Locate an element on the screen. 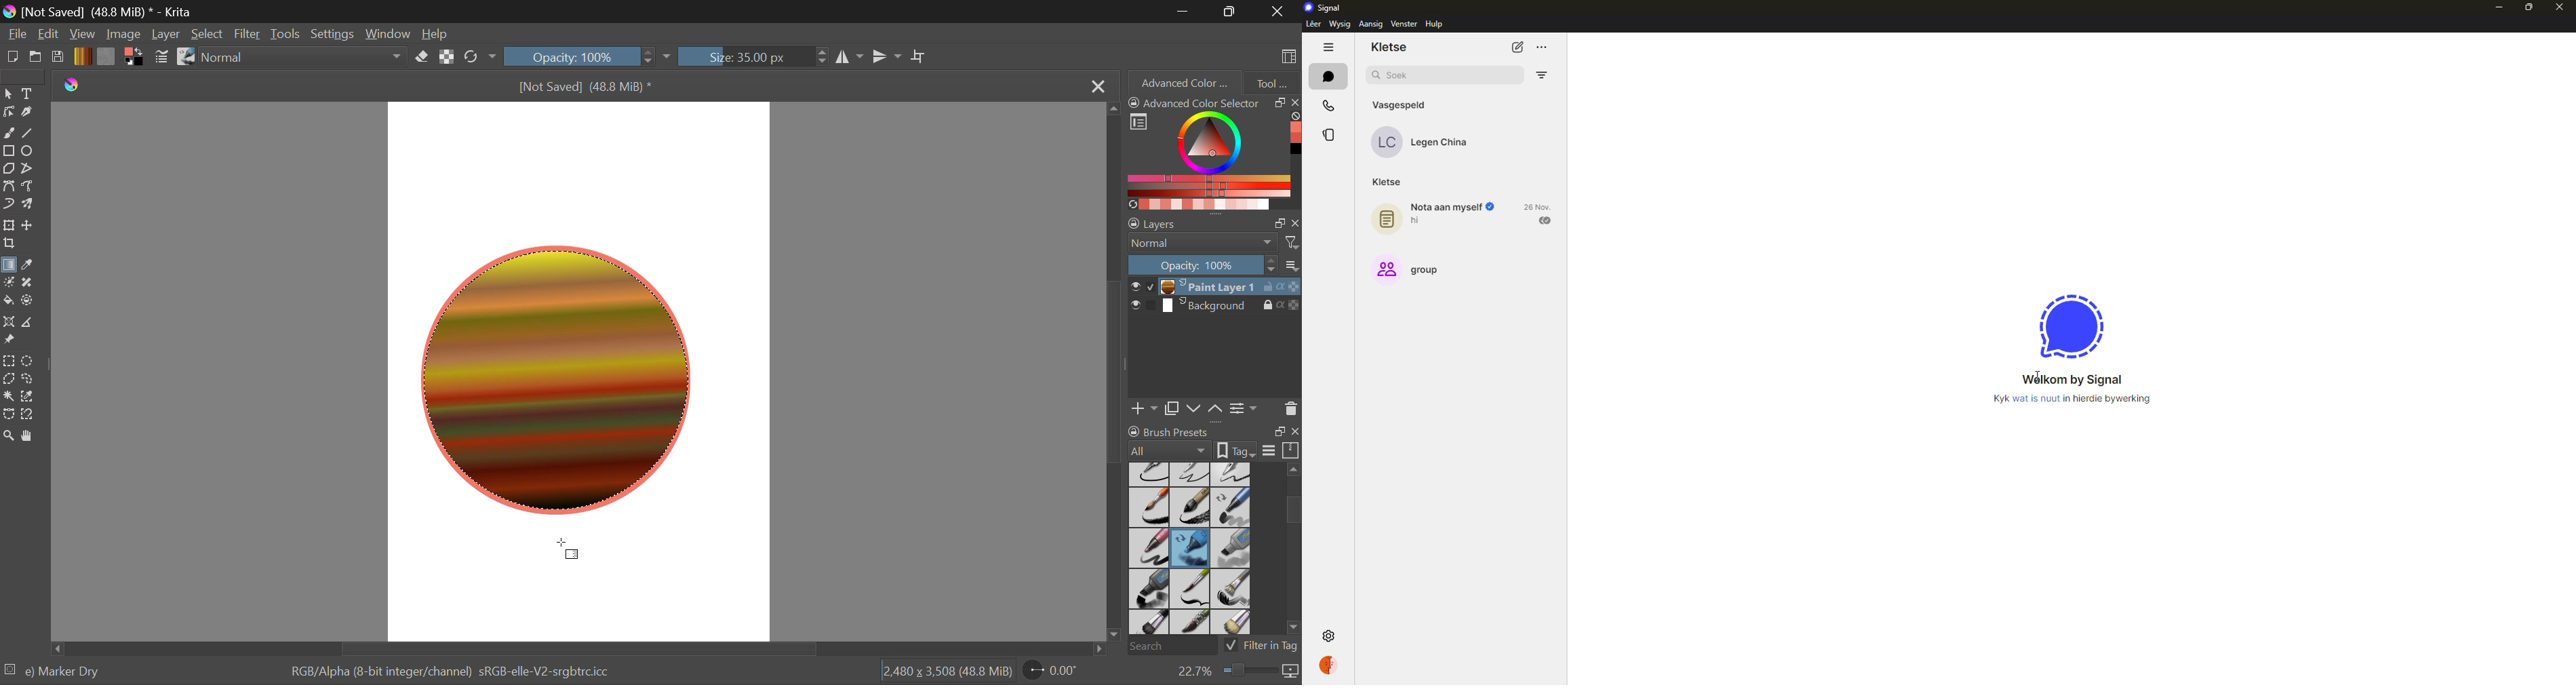  Ink-3 Gpen is located at coordinates (1192, 474).